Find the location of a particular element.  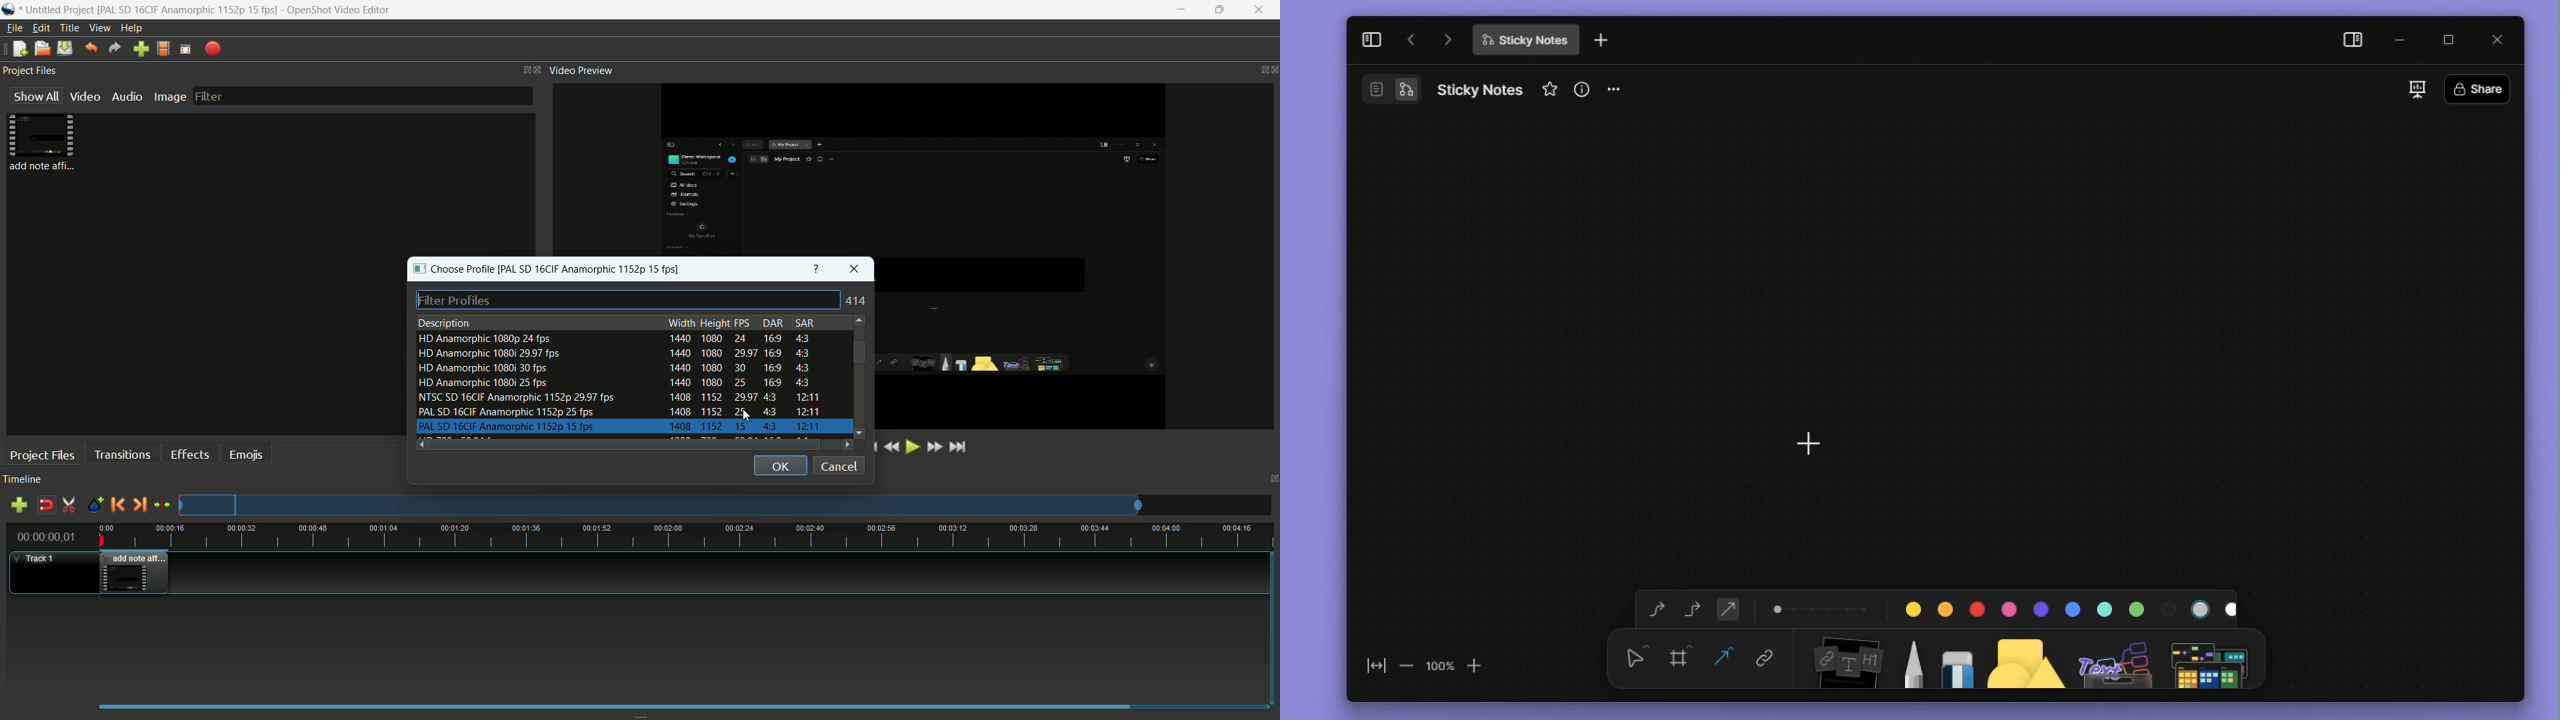

get help is located at coordinates (817, 269).